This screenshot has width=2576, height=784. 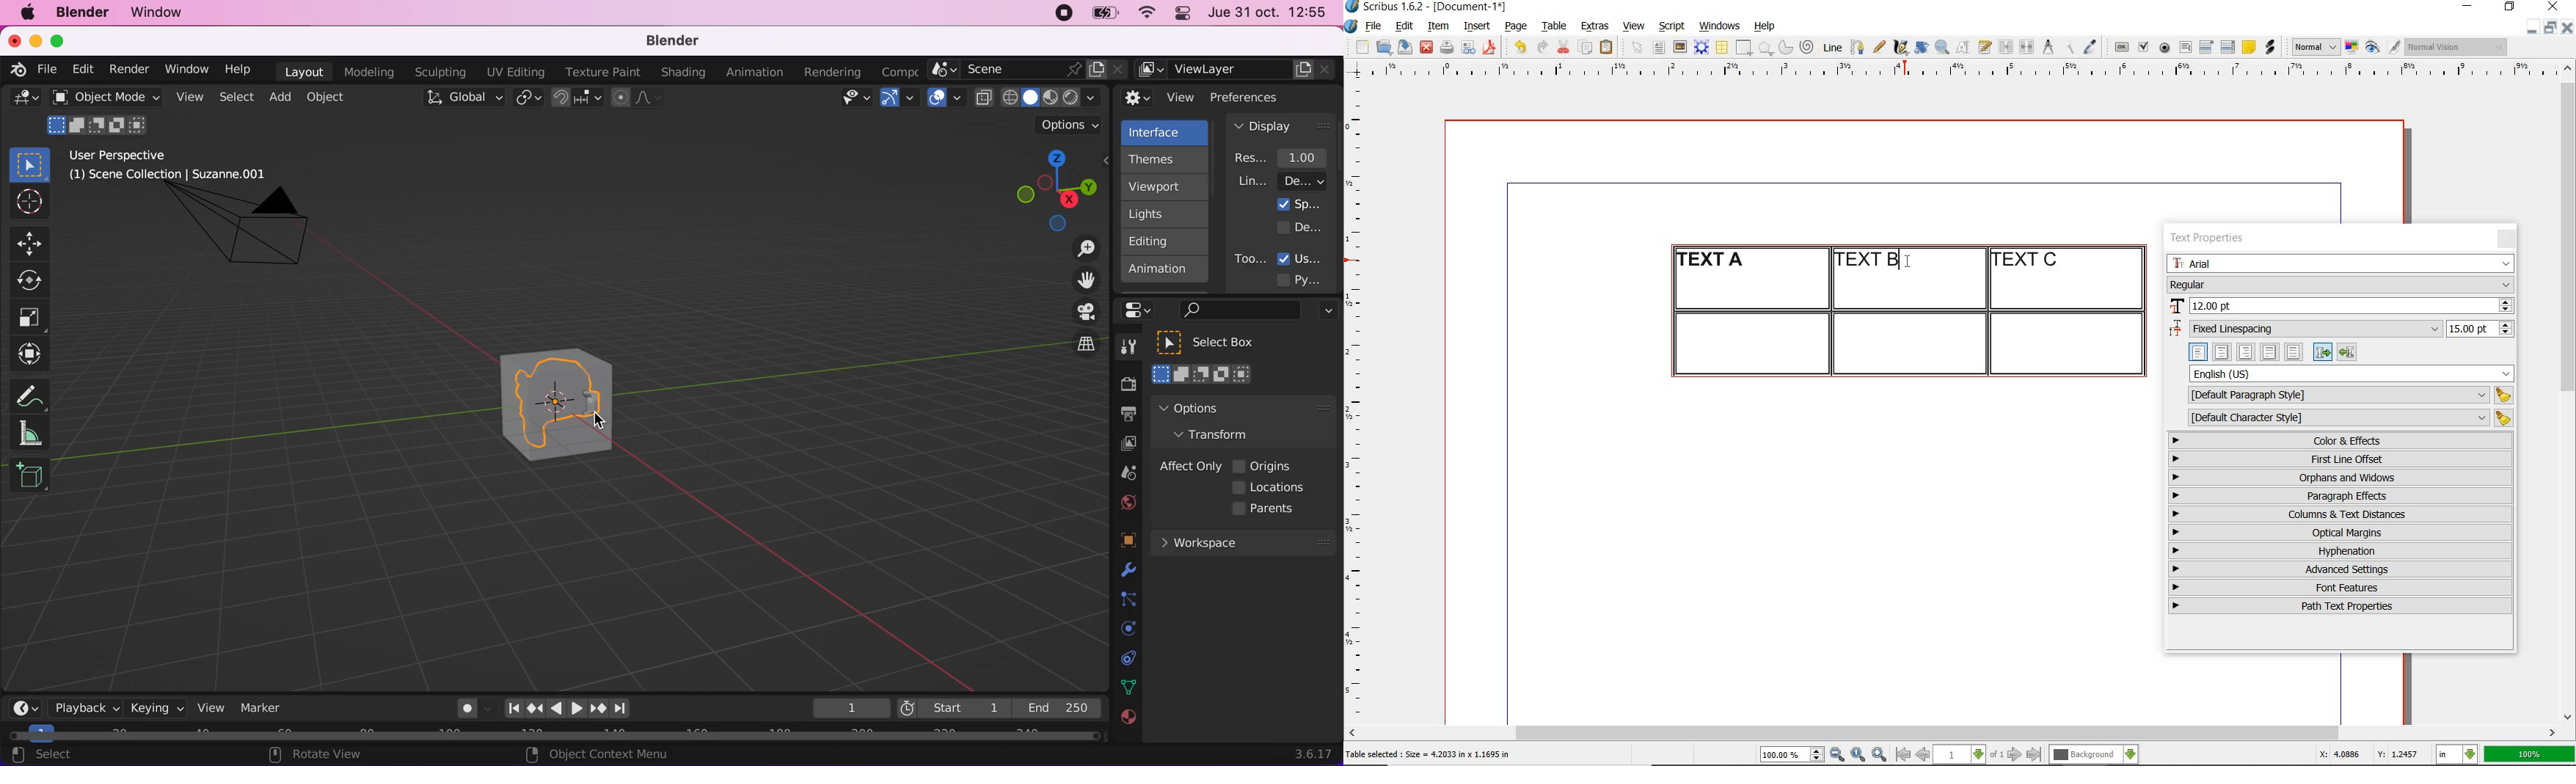 I want to click on font features, so click(x=2340, y=587).